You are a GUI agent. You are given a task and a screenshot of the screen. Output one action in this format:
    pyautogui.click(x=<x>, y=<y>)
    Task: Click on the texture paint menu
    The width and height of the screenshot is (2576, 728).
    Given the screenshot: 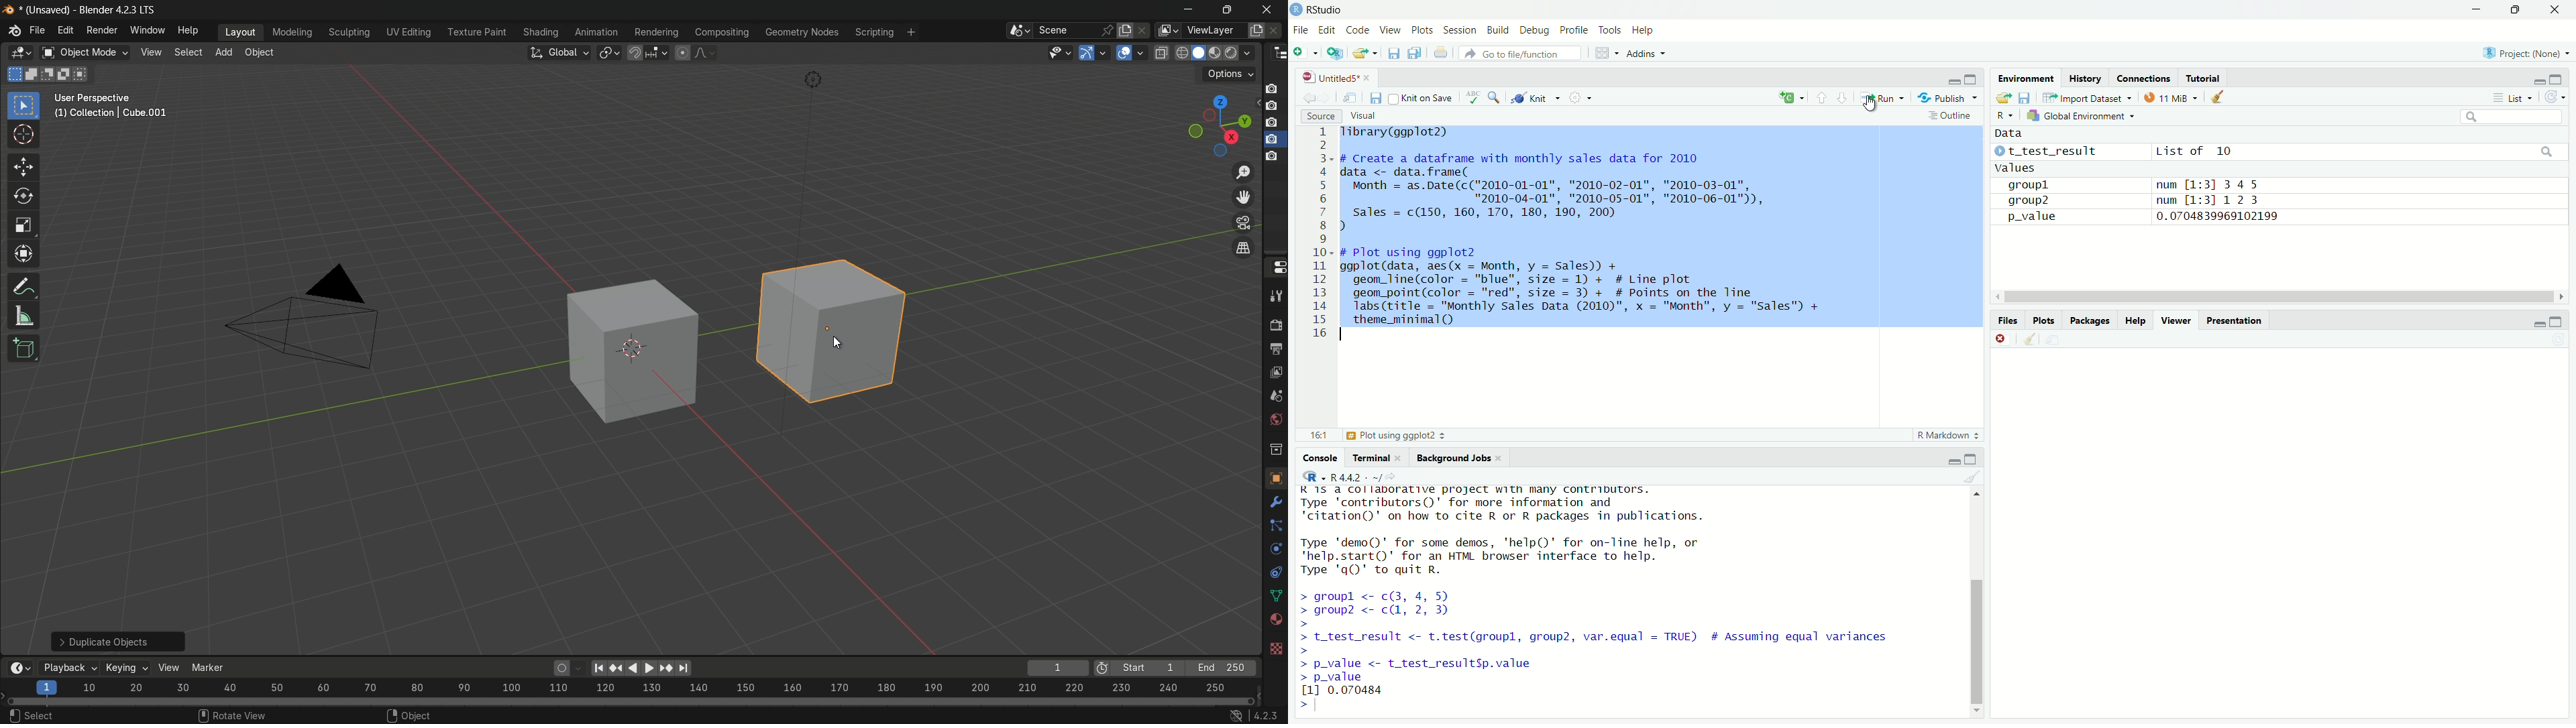 What is the action you would take?
    pyautogui.click(x=474, y=34)
    